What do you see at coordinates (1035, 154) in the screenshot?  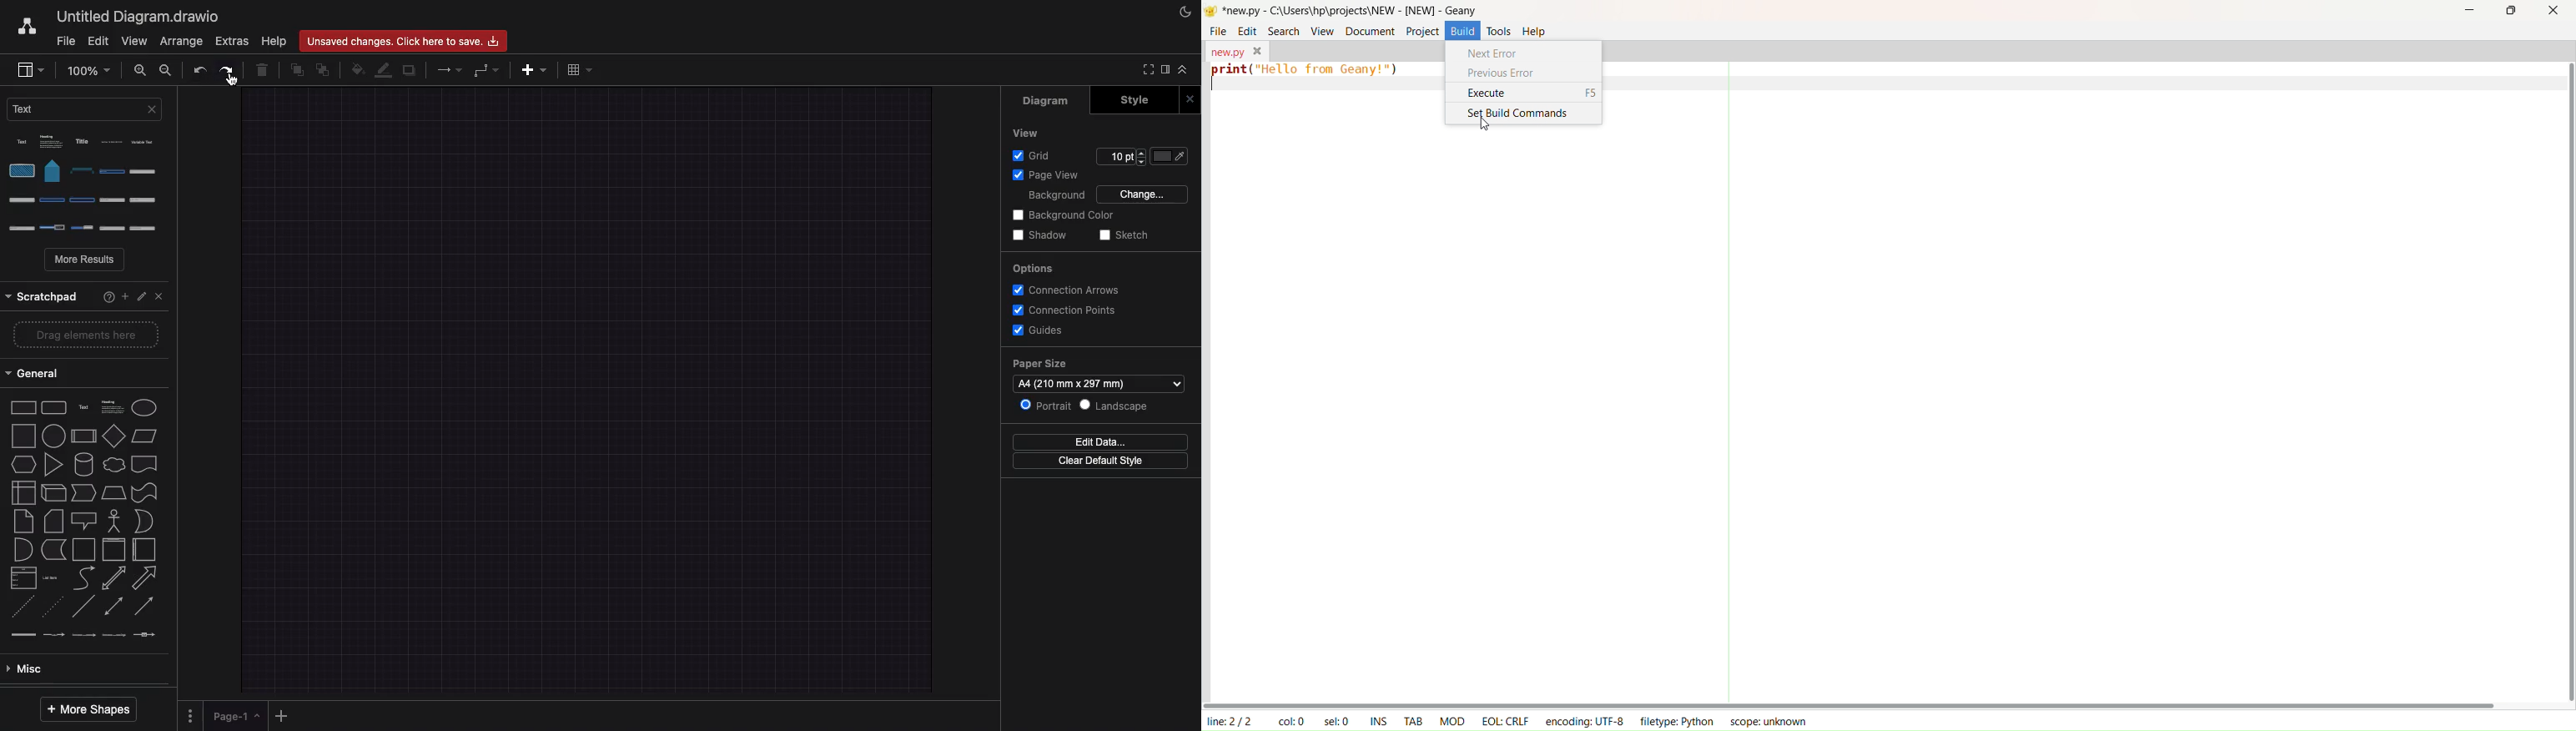 I see `Grid` at bounding box center [1035, 154].